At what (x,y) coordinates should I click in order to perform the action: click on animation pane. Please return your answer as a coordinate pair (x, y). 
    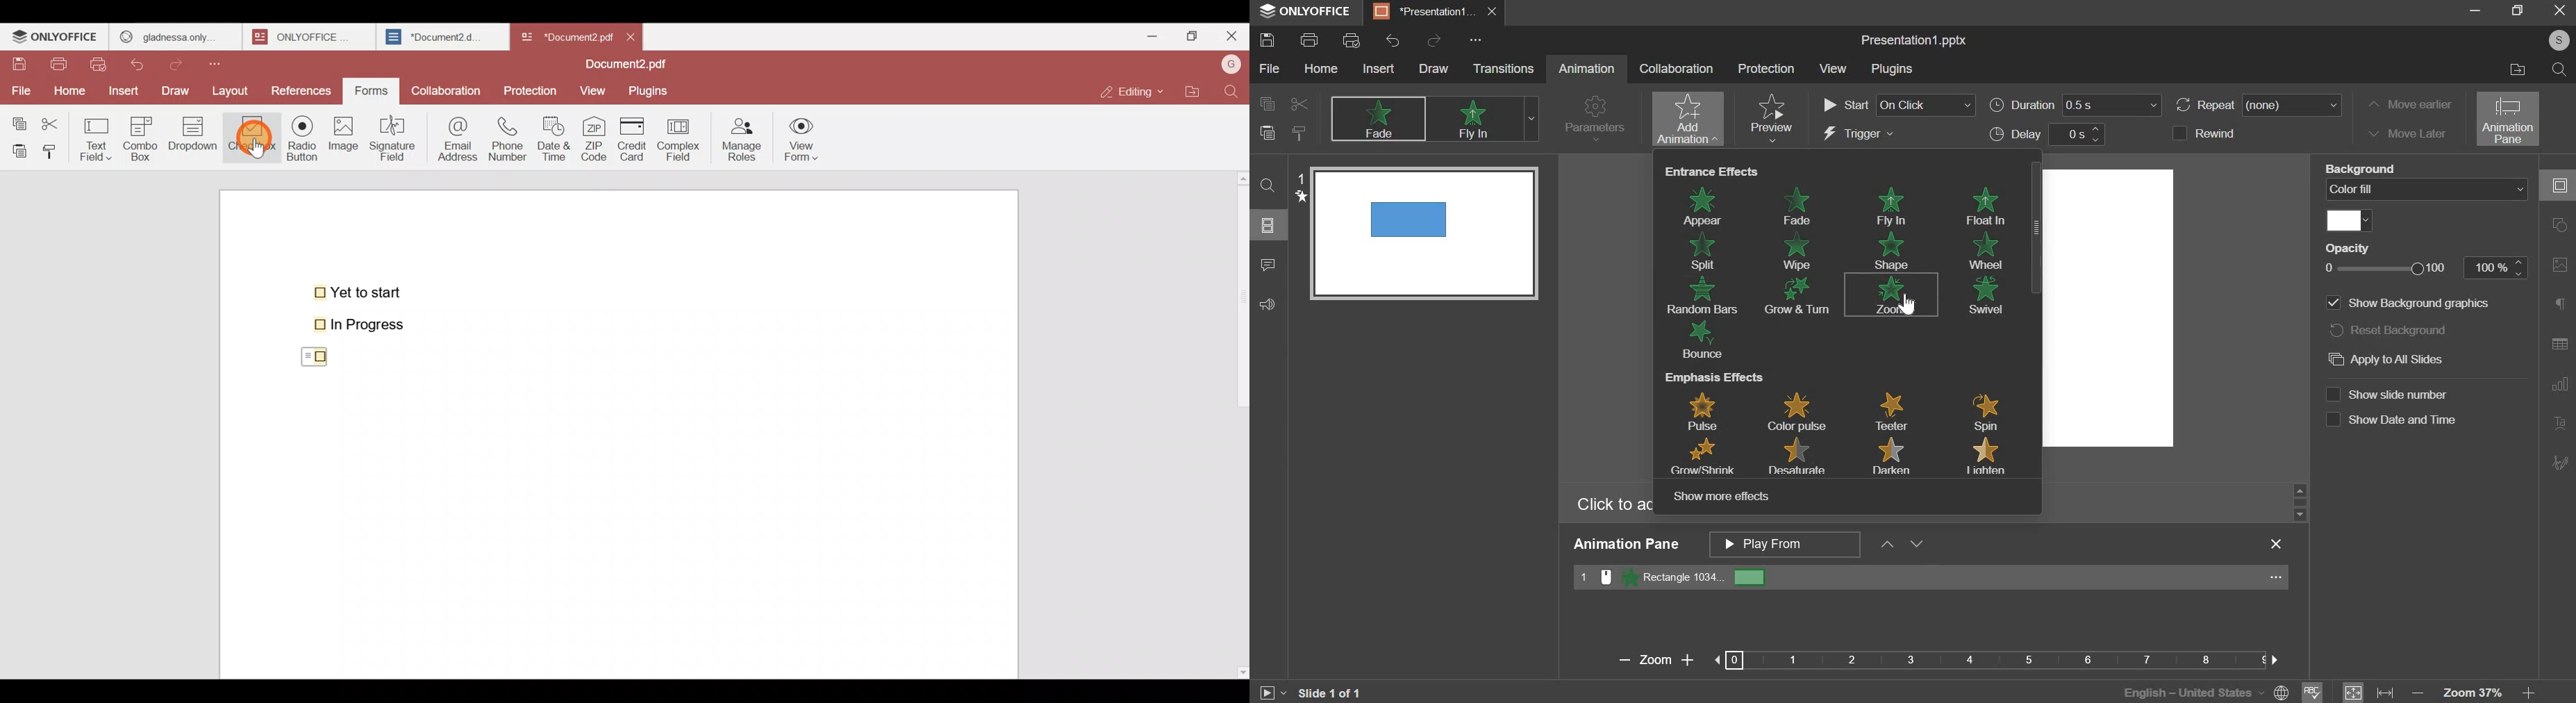
    Looking at the image, I should click on (1784, 544).